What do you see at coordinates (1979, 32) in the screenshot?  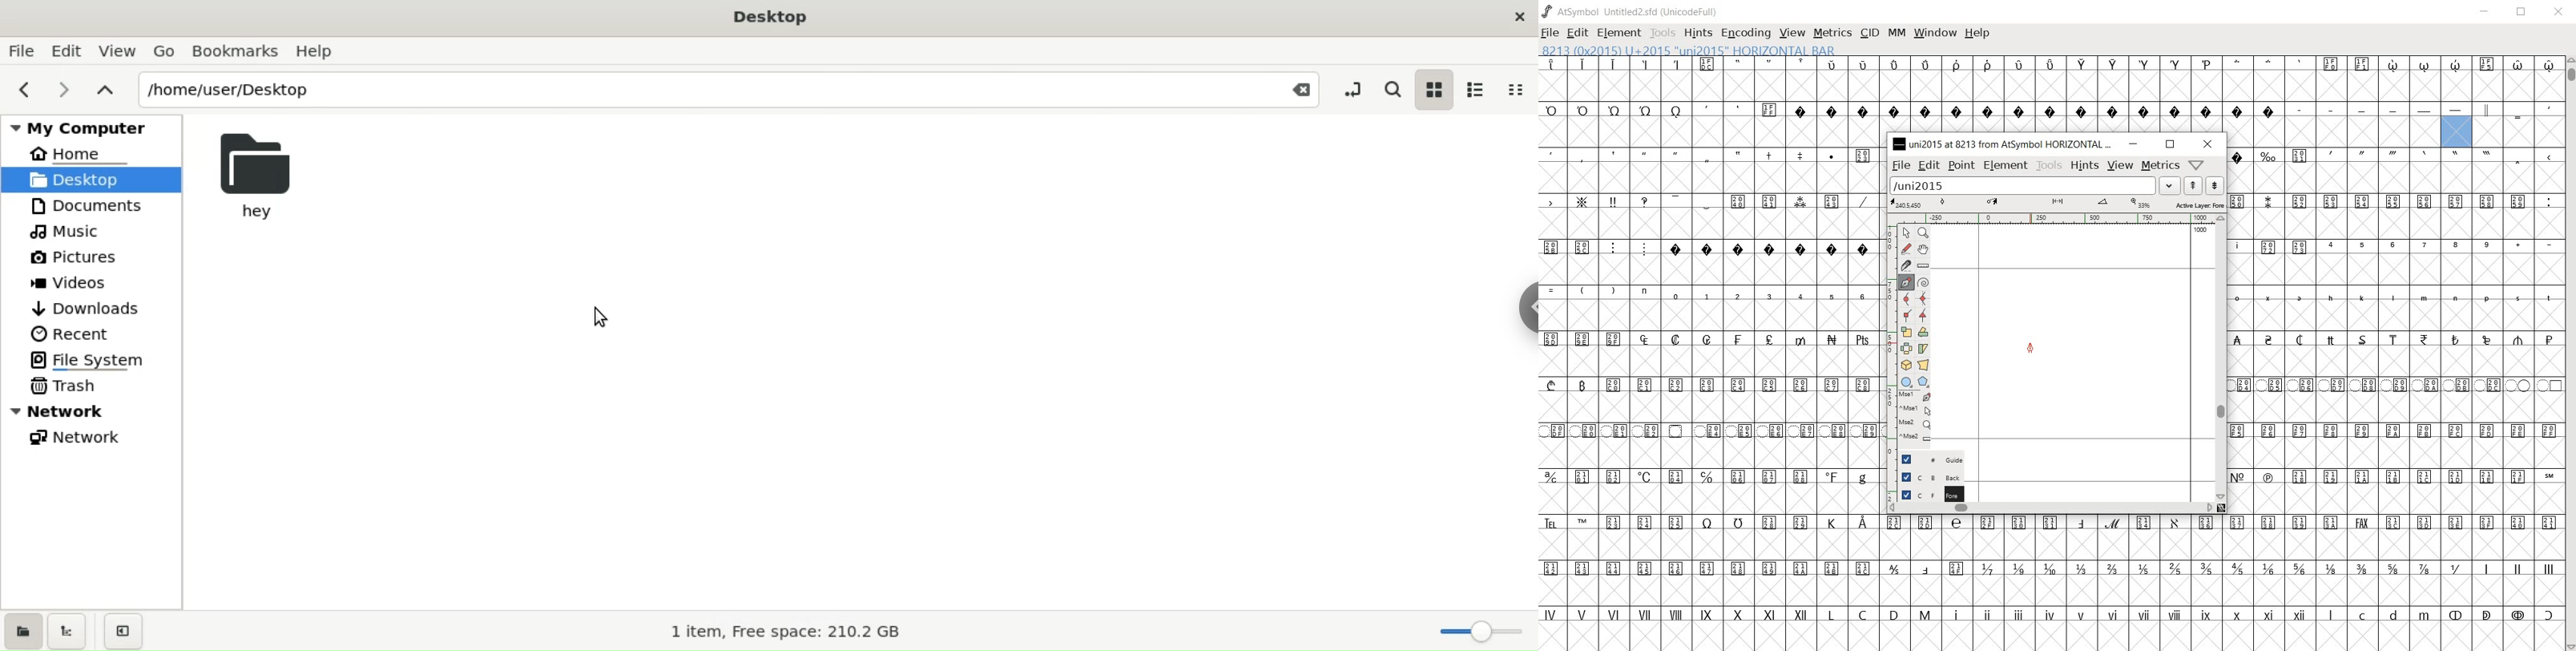 I see `HELP` at bounding box center [1979, 32].